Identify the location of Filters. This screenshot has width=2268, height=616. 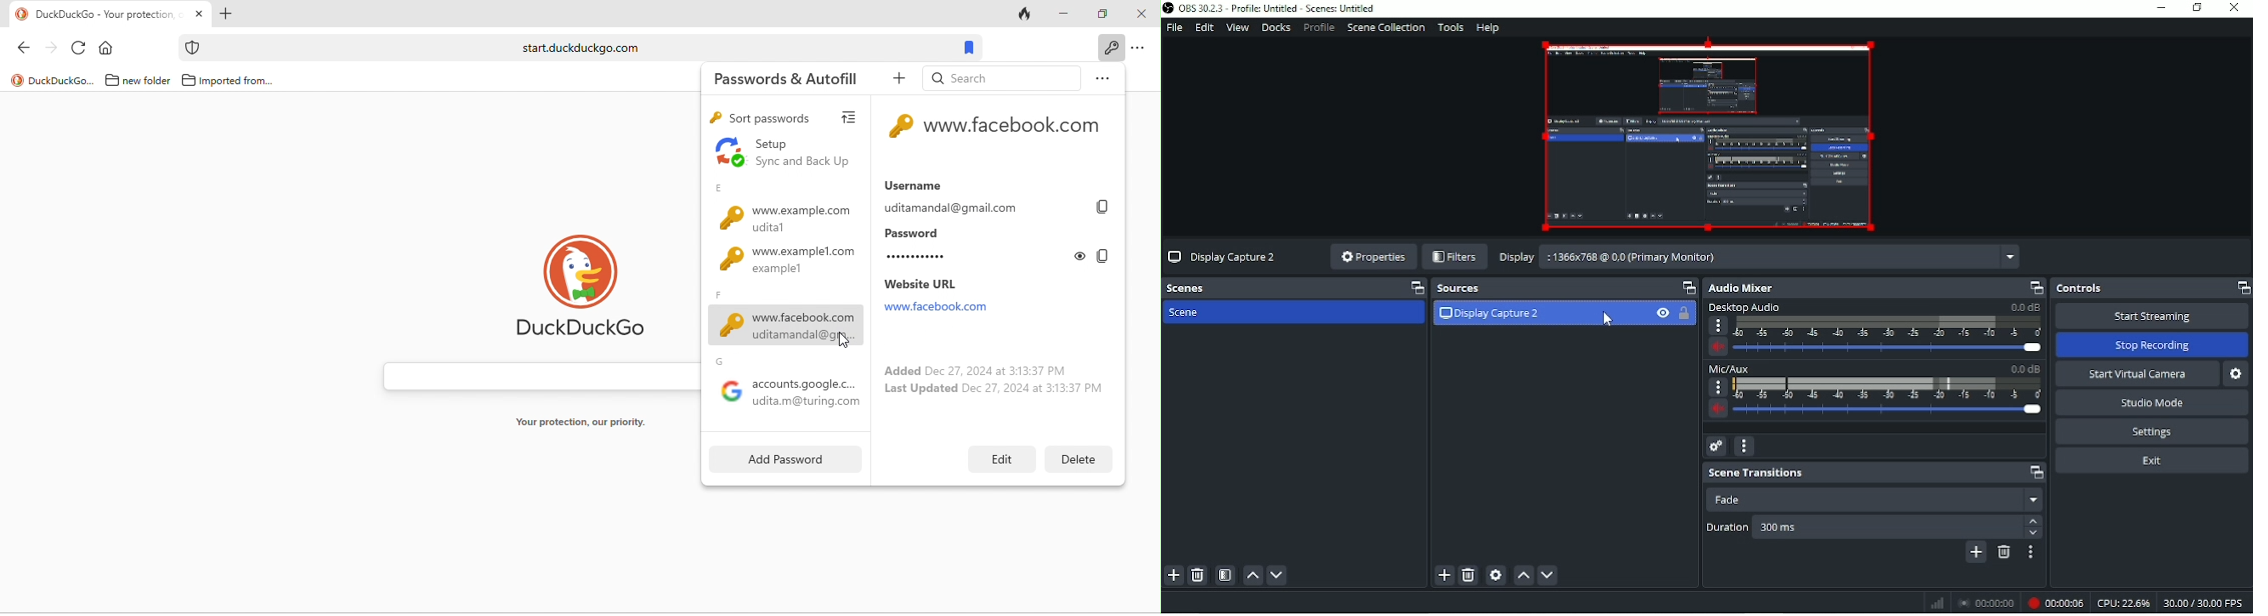
(1455, 257).